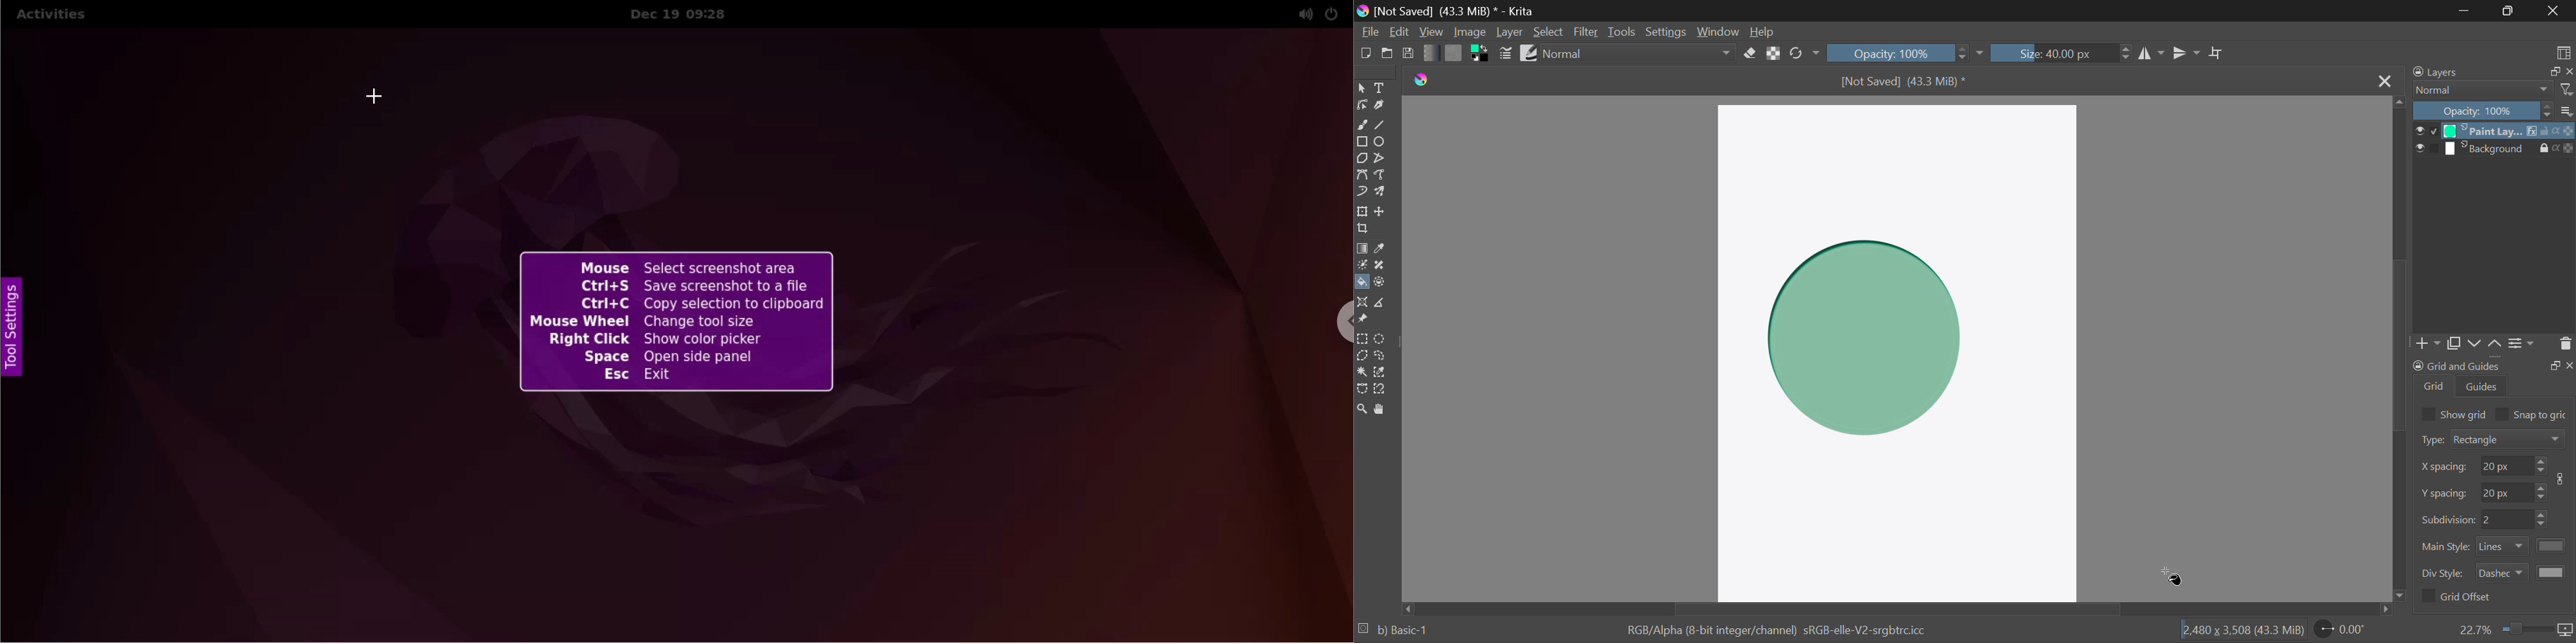 The width and height of the screenshot is (2576, 644). I want to click on Minimize, so click(2511, 11).